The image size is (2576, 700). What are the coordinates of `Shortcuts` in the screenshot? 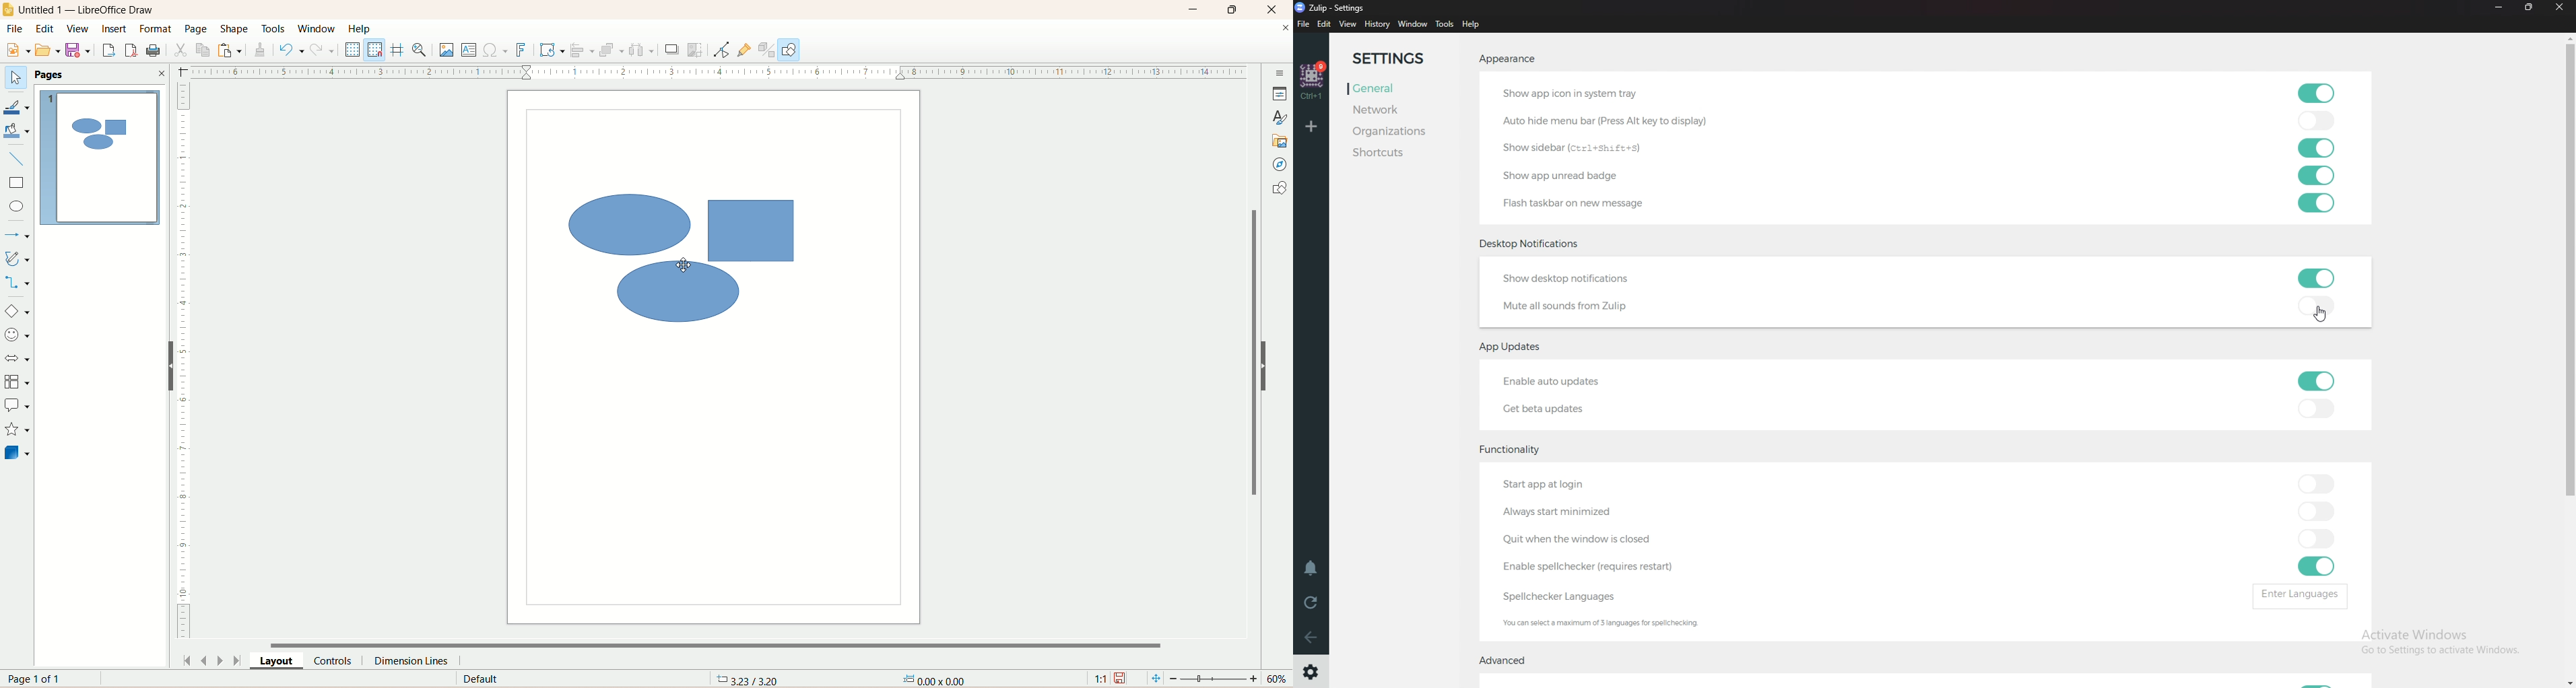 It's located at (1397, 154).